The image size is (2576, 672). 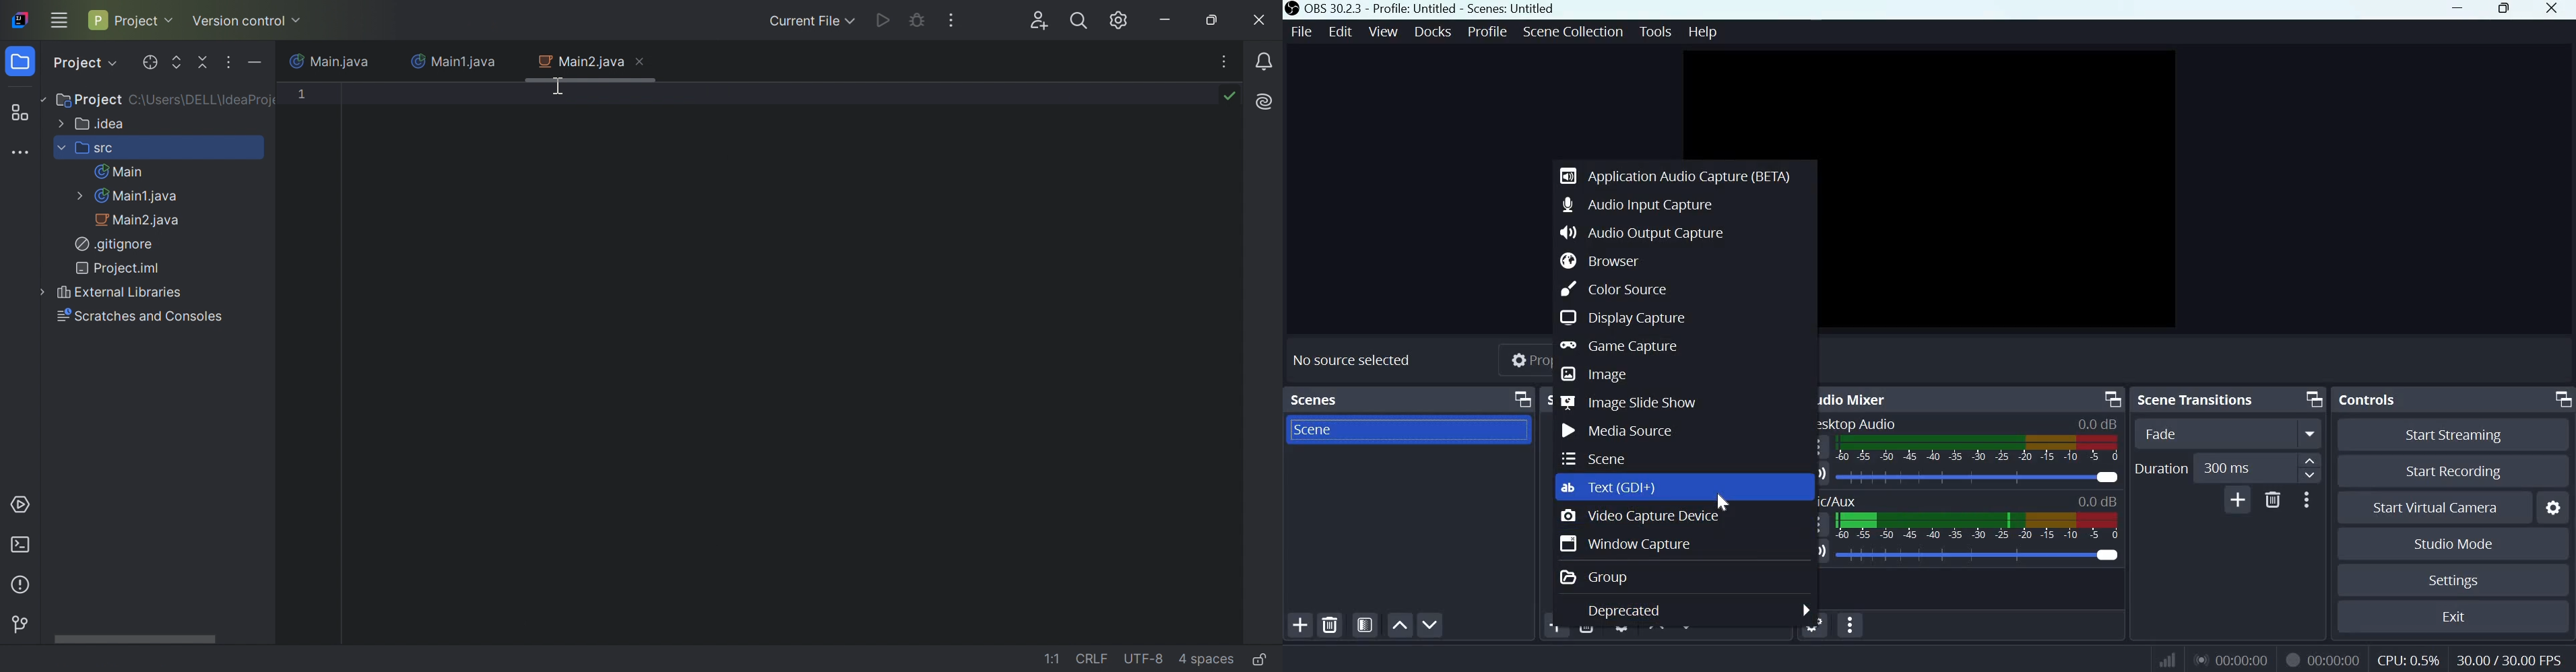 What do you see at coordinates (1631, 403) in the screenshot?
I see `Image slide show` at bounding box center [1631, 403].